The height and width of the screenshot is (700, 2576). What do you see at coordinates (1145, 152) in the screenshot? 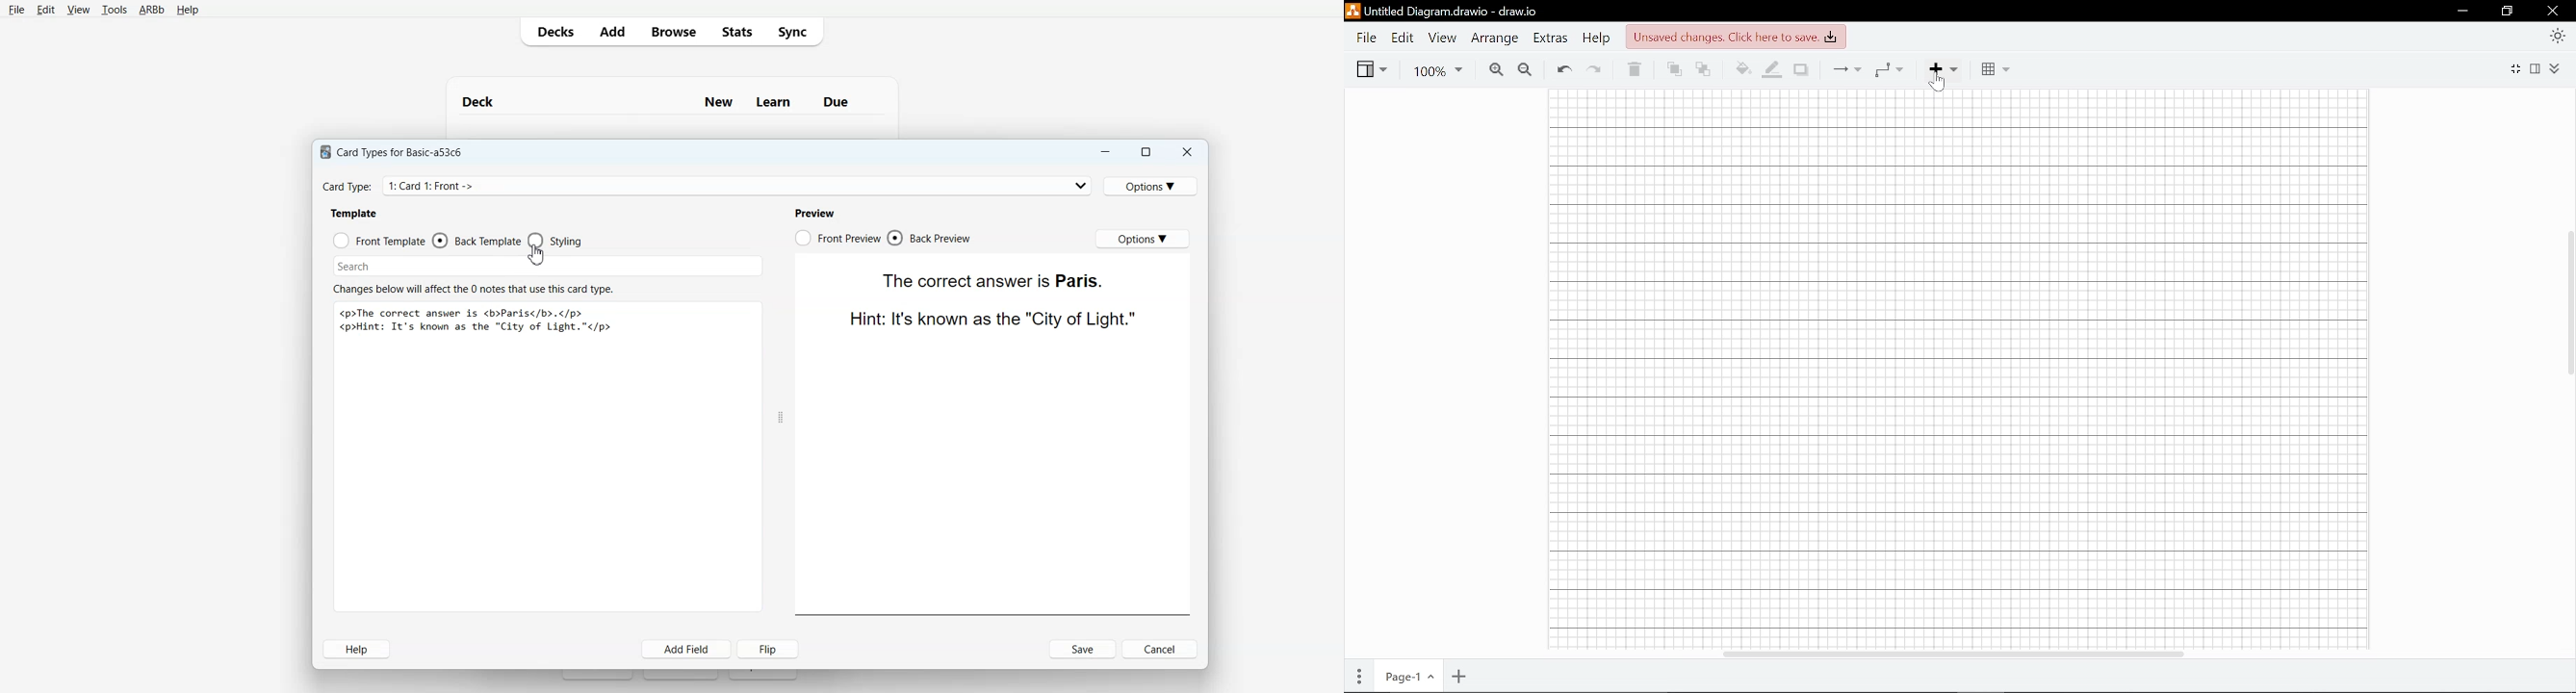
I see `Maximize` at bounding box center [1145, 152].